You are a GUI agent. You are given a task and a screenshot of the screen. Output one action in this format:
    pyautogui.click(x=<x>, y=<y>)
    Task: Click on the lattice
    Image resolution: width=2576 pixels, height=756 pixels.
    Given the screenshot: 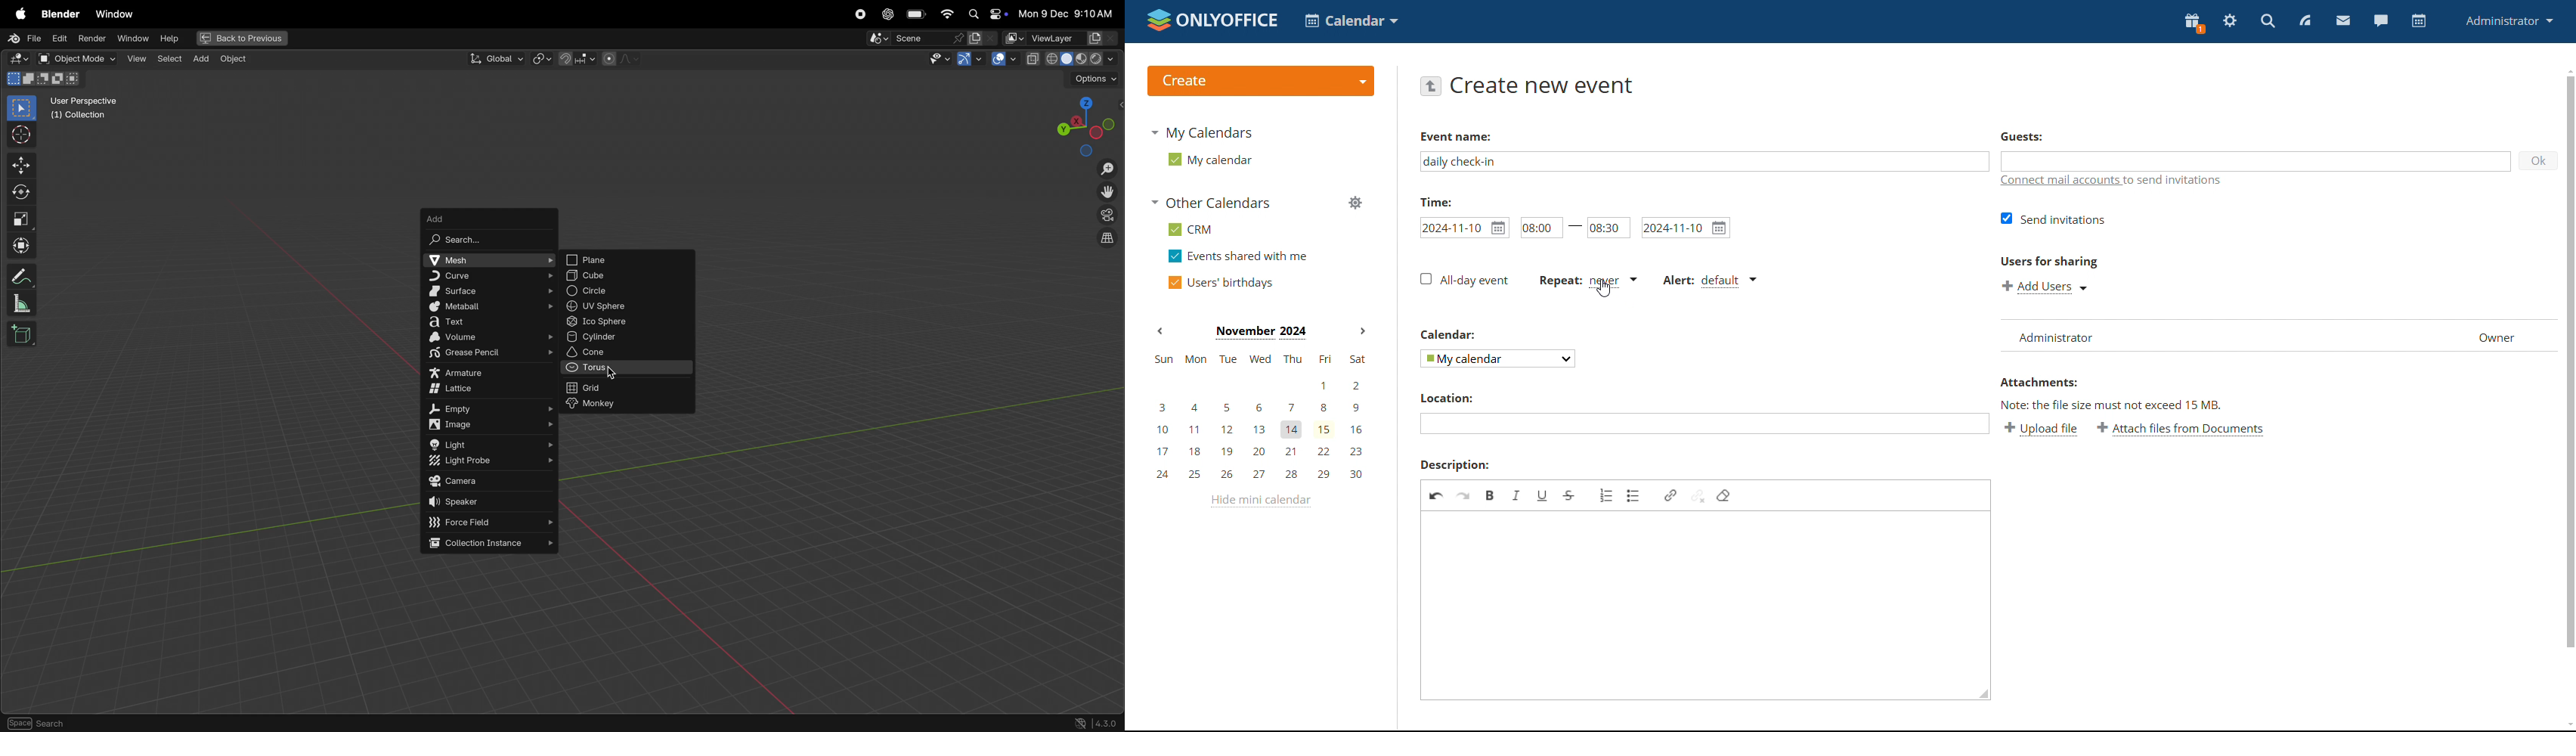 What is the action you would take?
    pyautogui.click(x=490, y=391)
    